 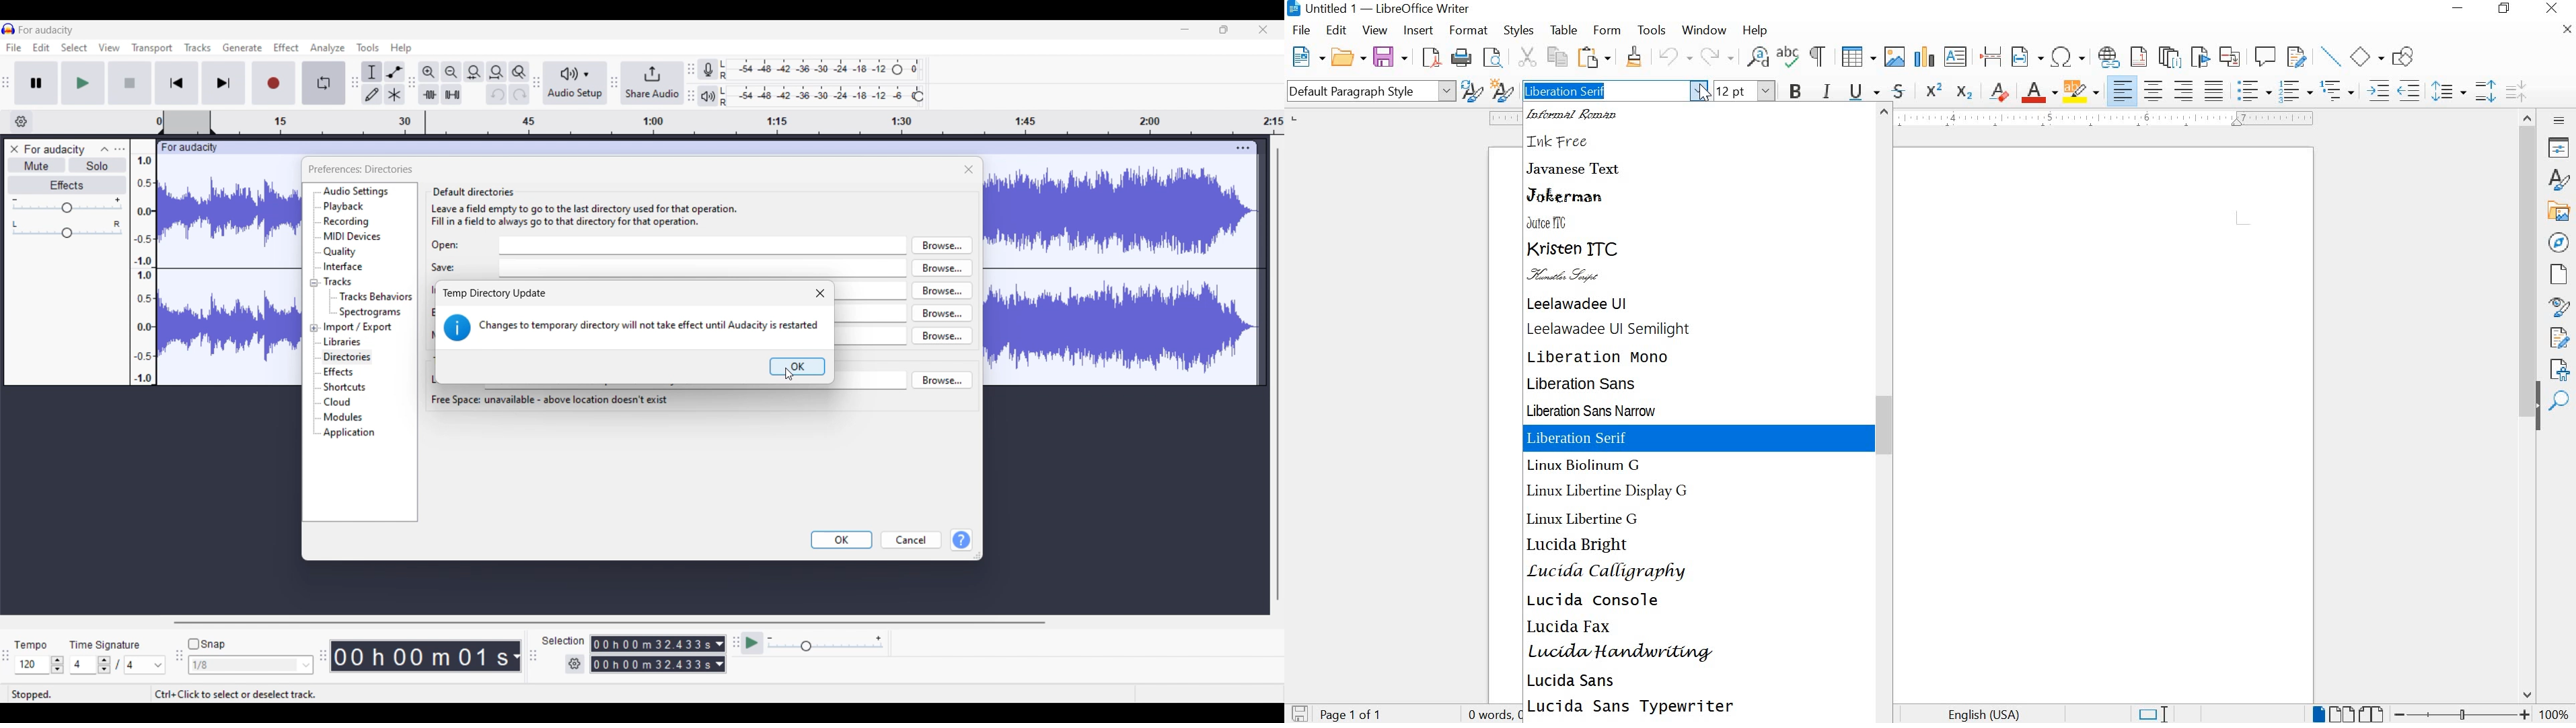 I want to click on KRISTEN ITC, so click(x=1575, y=249).